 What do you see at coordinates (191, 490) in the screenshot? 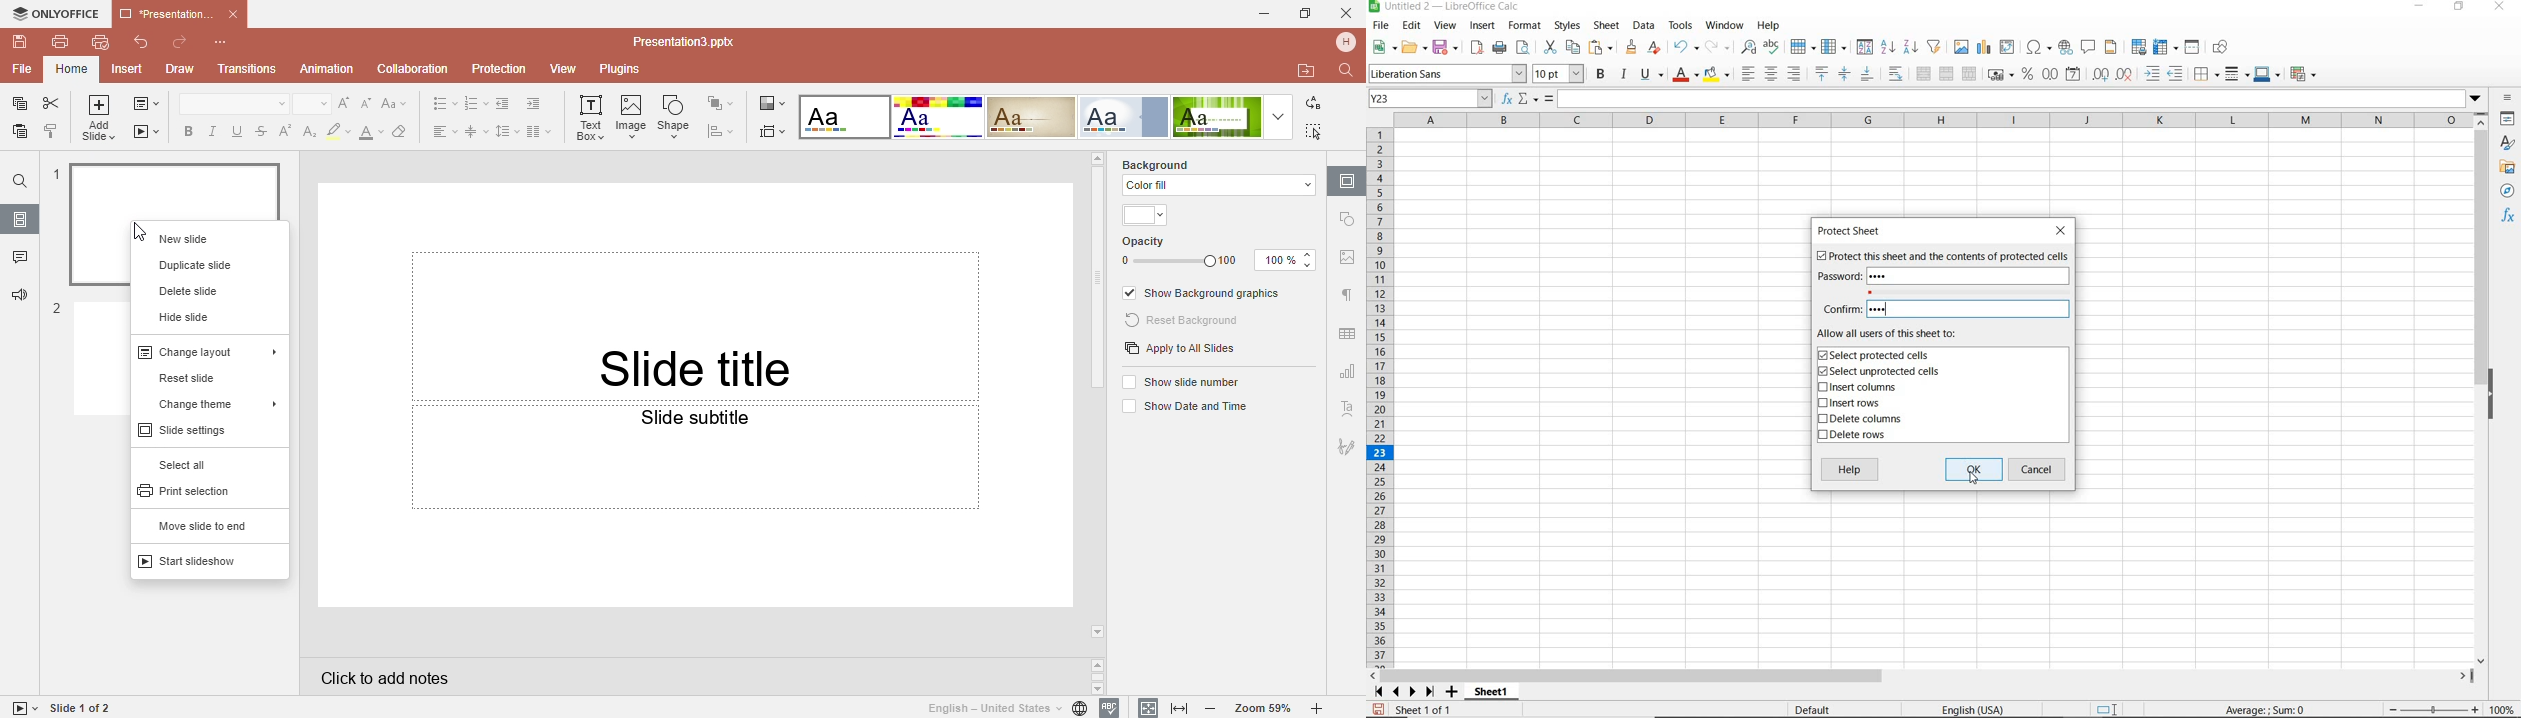
I see `Print selection` at bounding box center [191, 490].